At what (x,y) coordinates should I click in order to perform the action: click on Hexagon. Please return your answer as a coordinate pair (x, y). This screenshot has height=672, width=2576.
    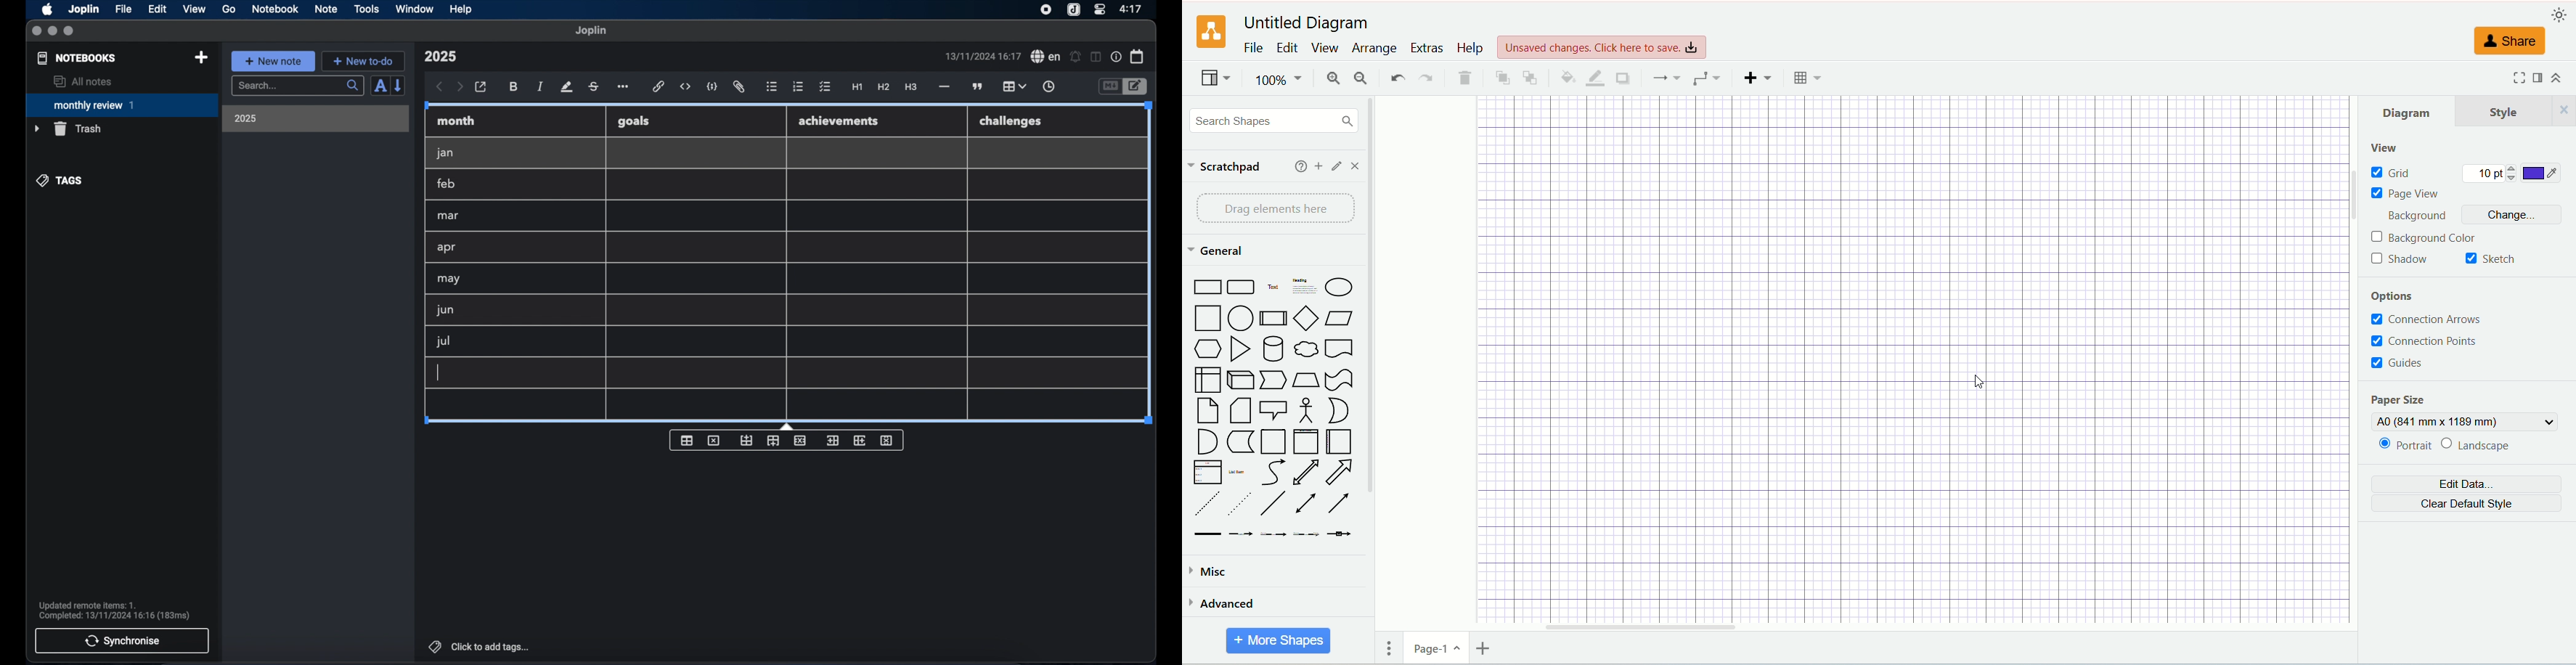
    Looking at the image, I should click on (1209, 350).